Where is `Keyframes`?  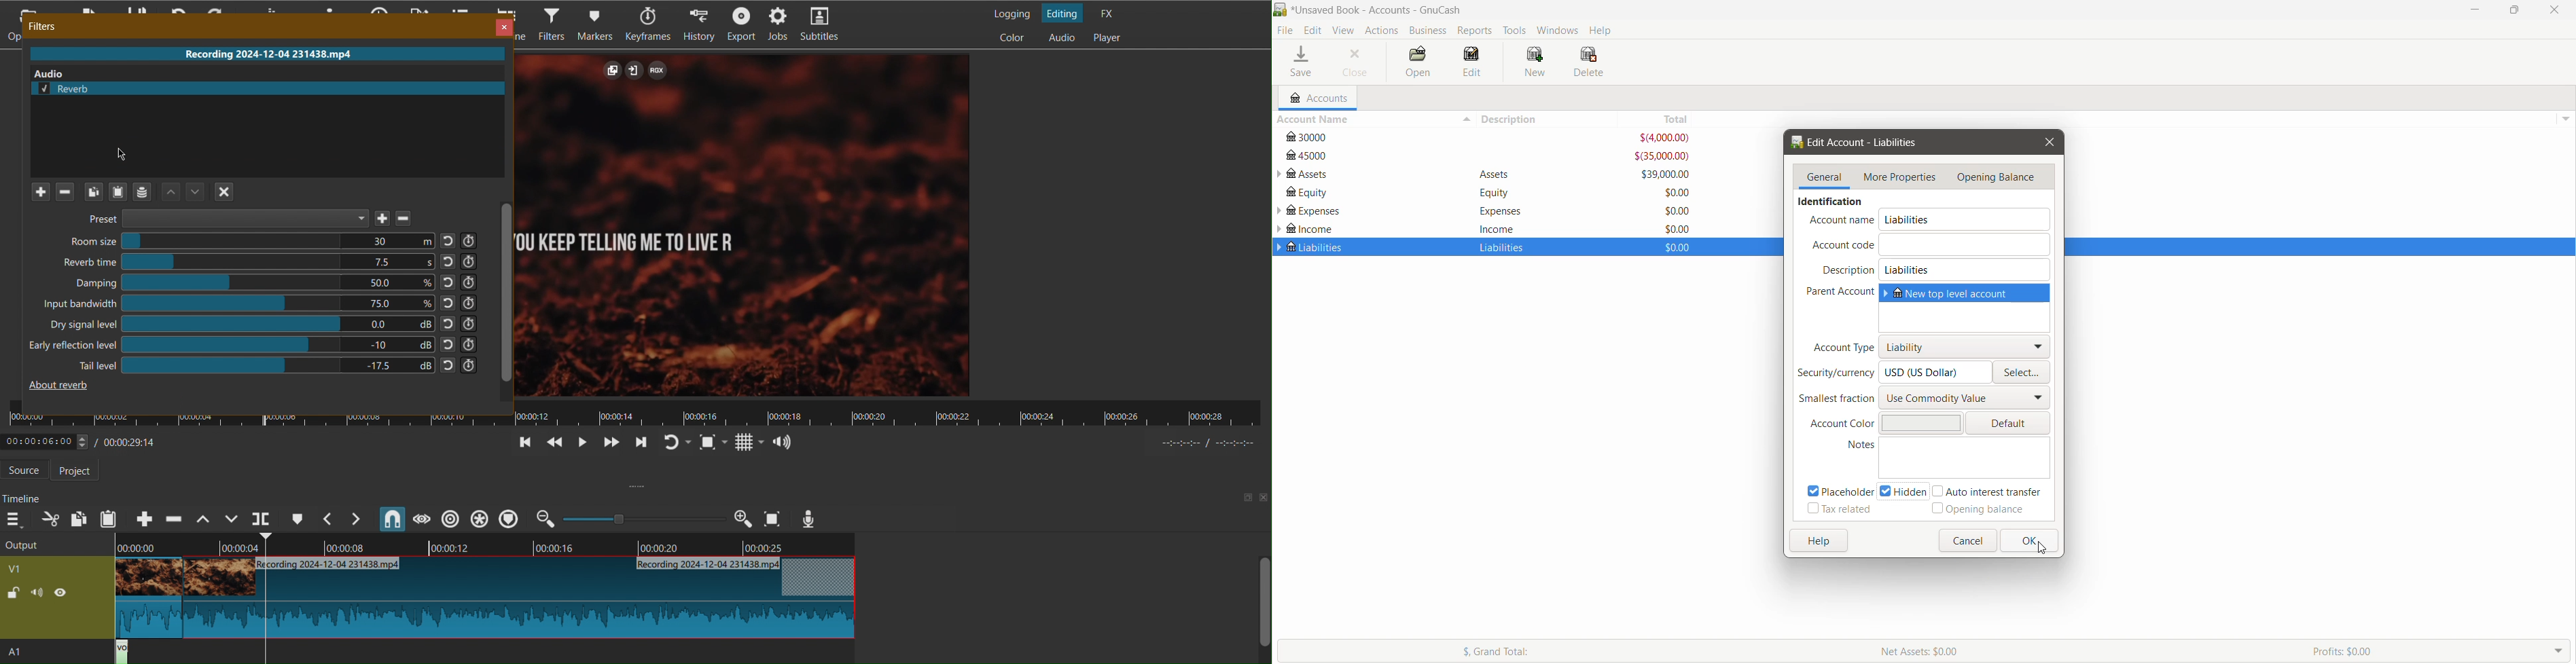 Keyframes is located at coordinates (650, 25).